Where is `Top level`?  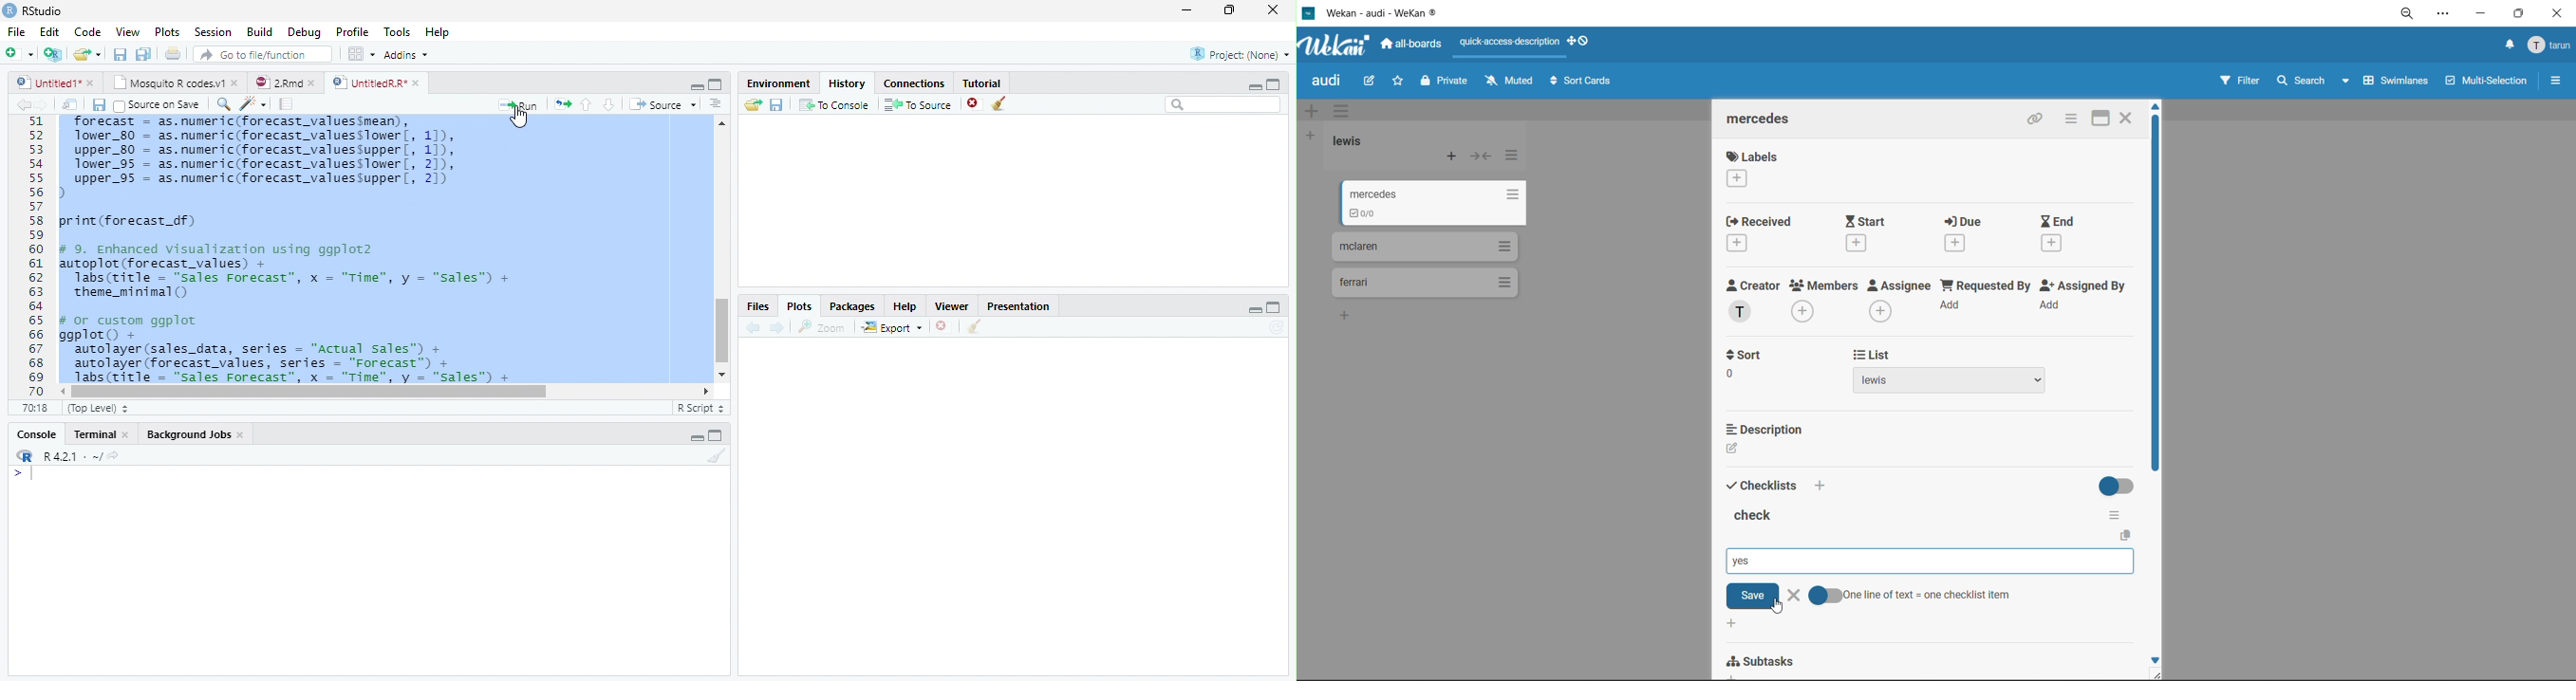 Top level is located at coordinates (97, 408).